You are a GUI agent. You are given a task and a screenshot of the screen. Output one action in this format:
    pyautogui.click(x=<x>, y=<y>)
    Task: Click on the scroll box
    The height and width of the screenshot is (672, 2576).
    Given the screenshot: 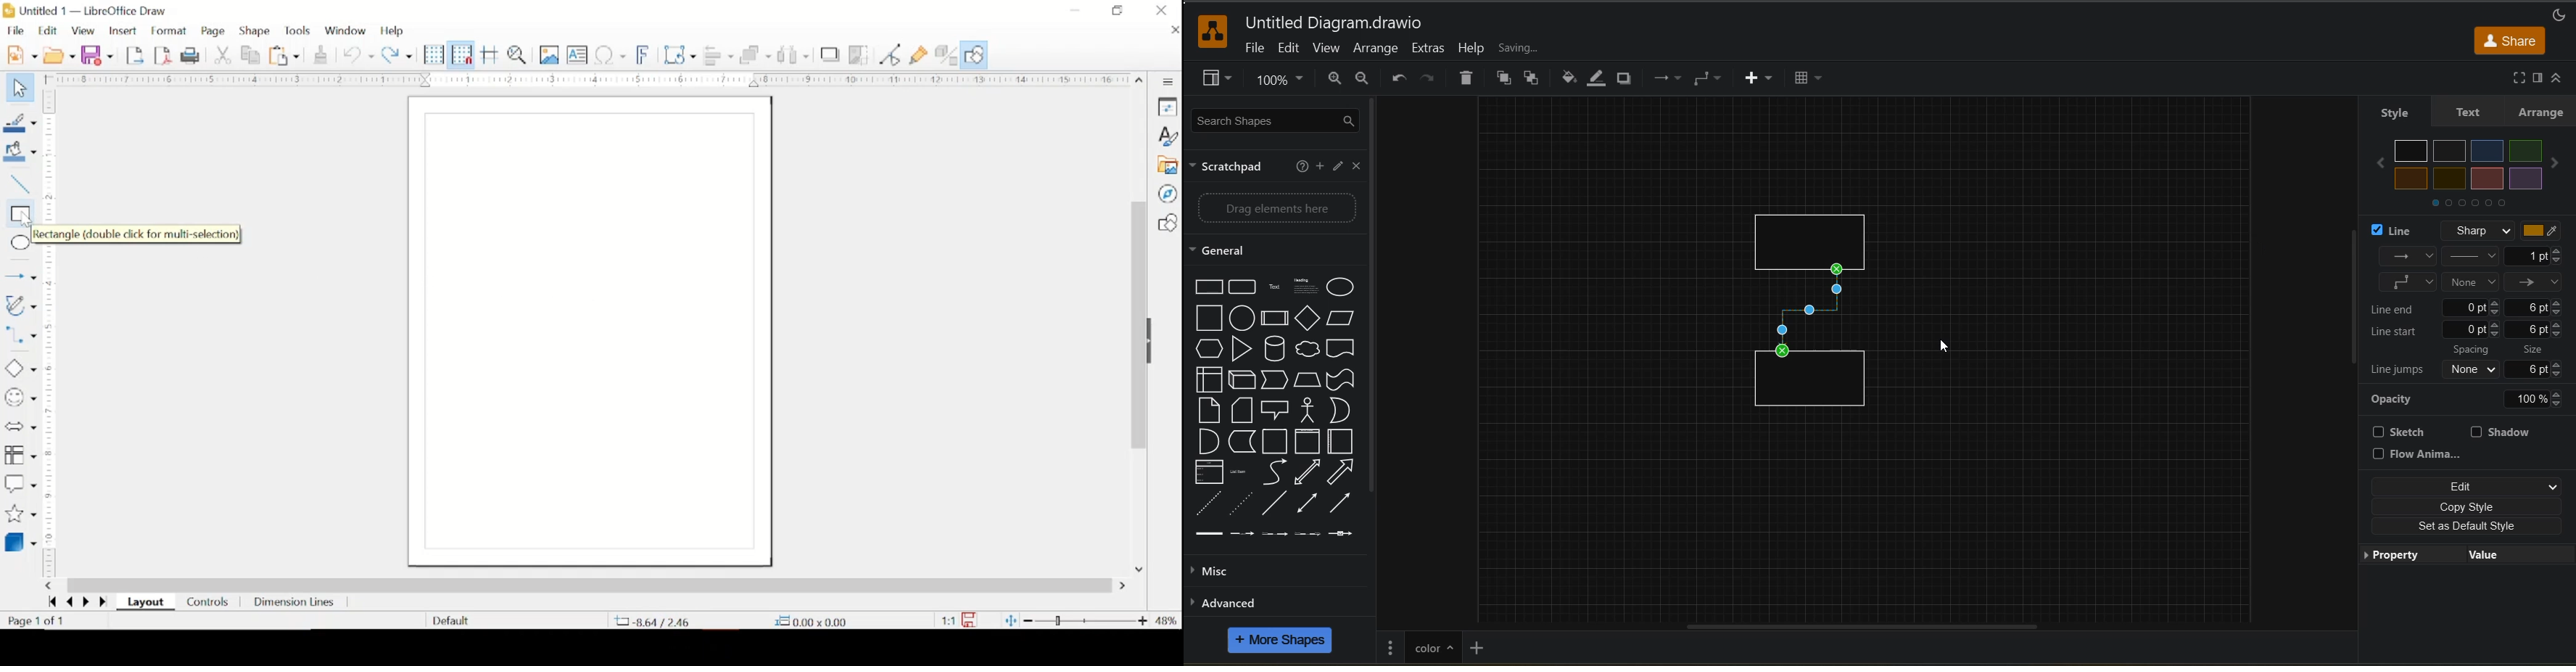 What is the action you would take?
    pyautogui.click(x=1137, y=327)
    